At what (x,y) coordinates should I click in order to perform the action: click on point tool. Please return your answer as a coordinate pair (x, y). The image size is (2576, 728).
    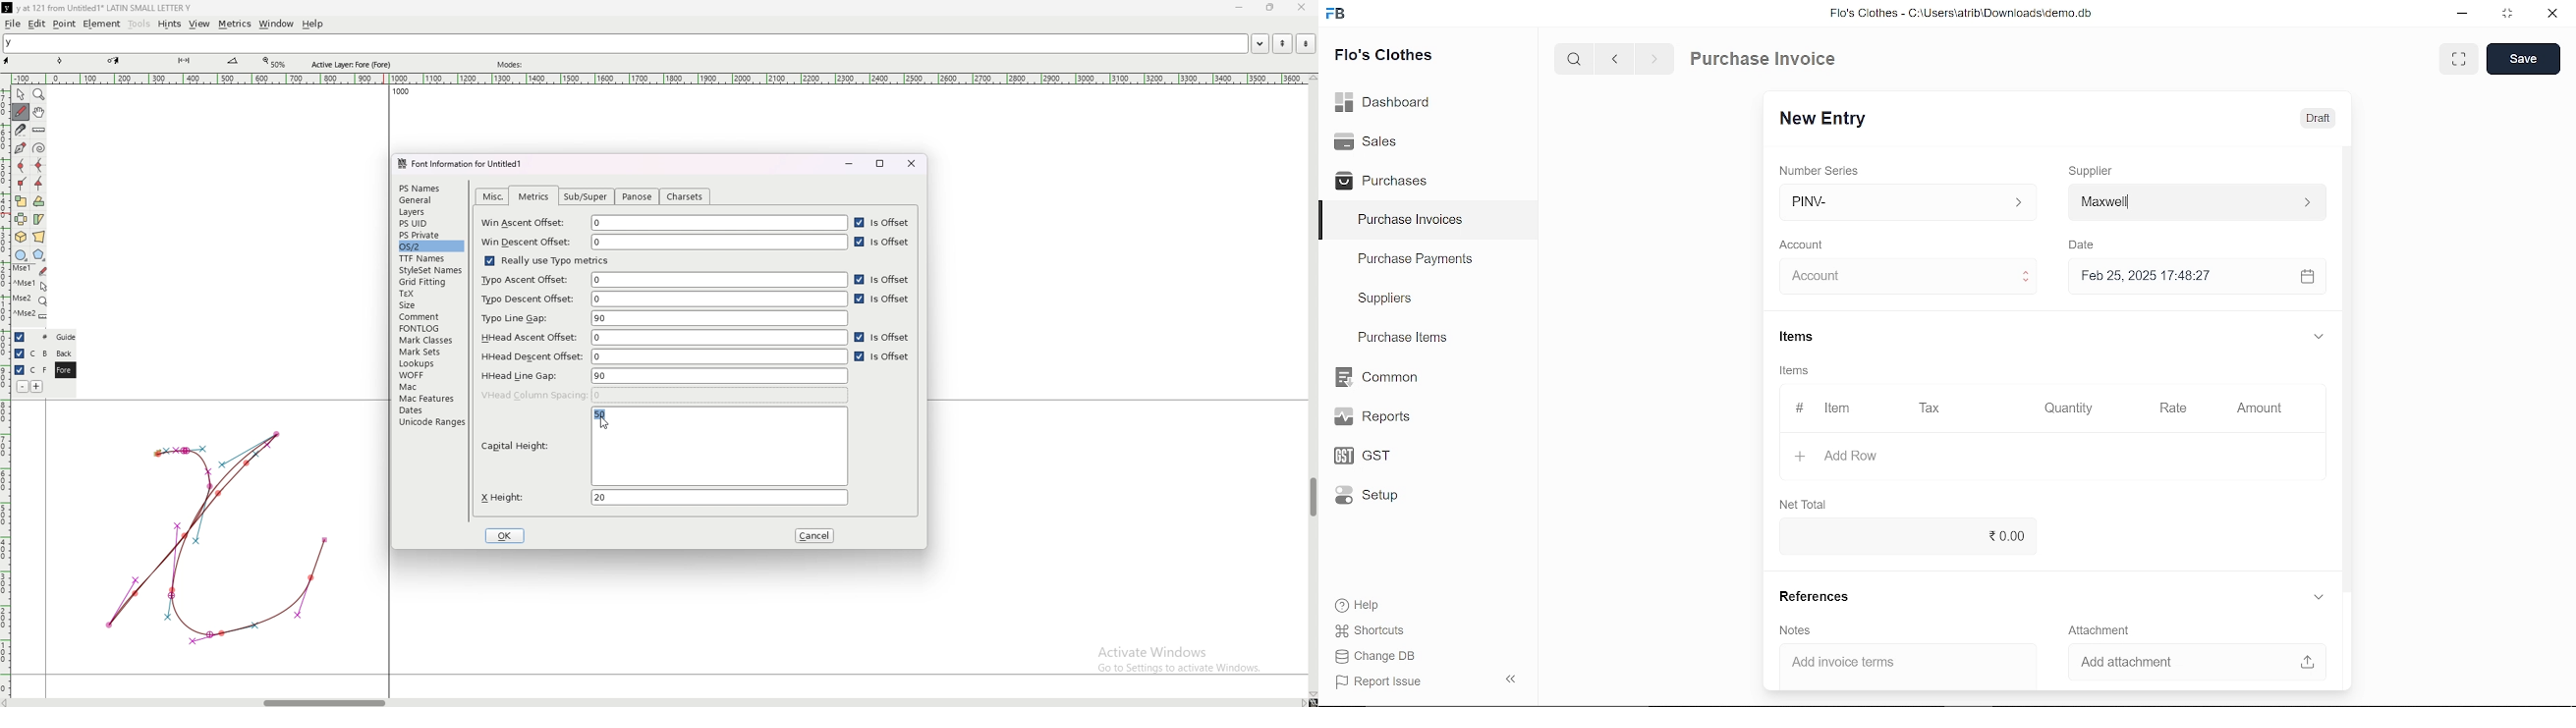
    Looking at the image, I should click on (60, 60).